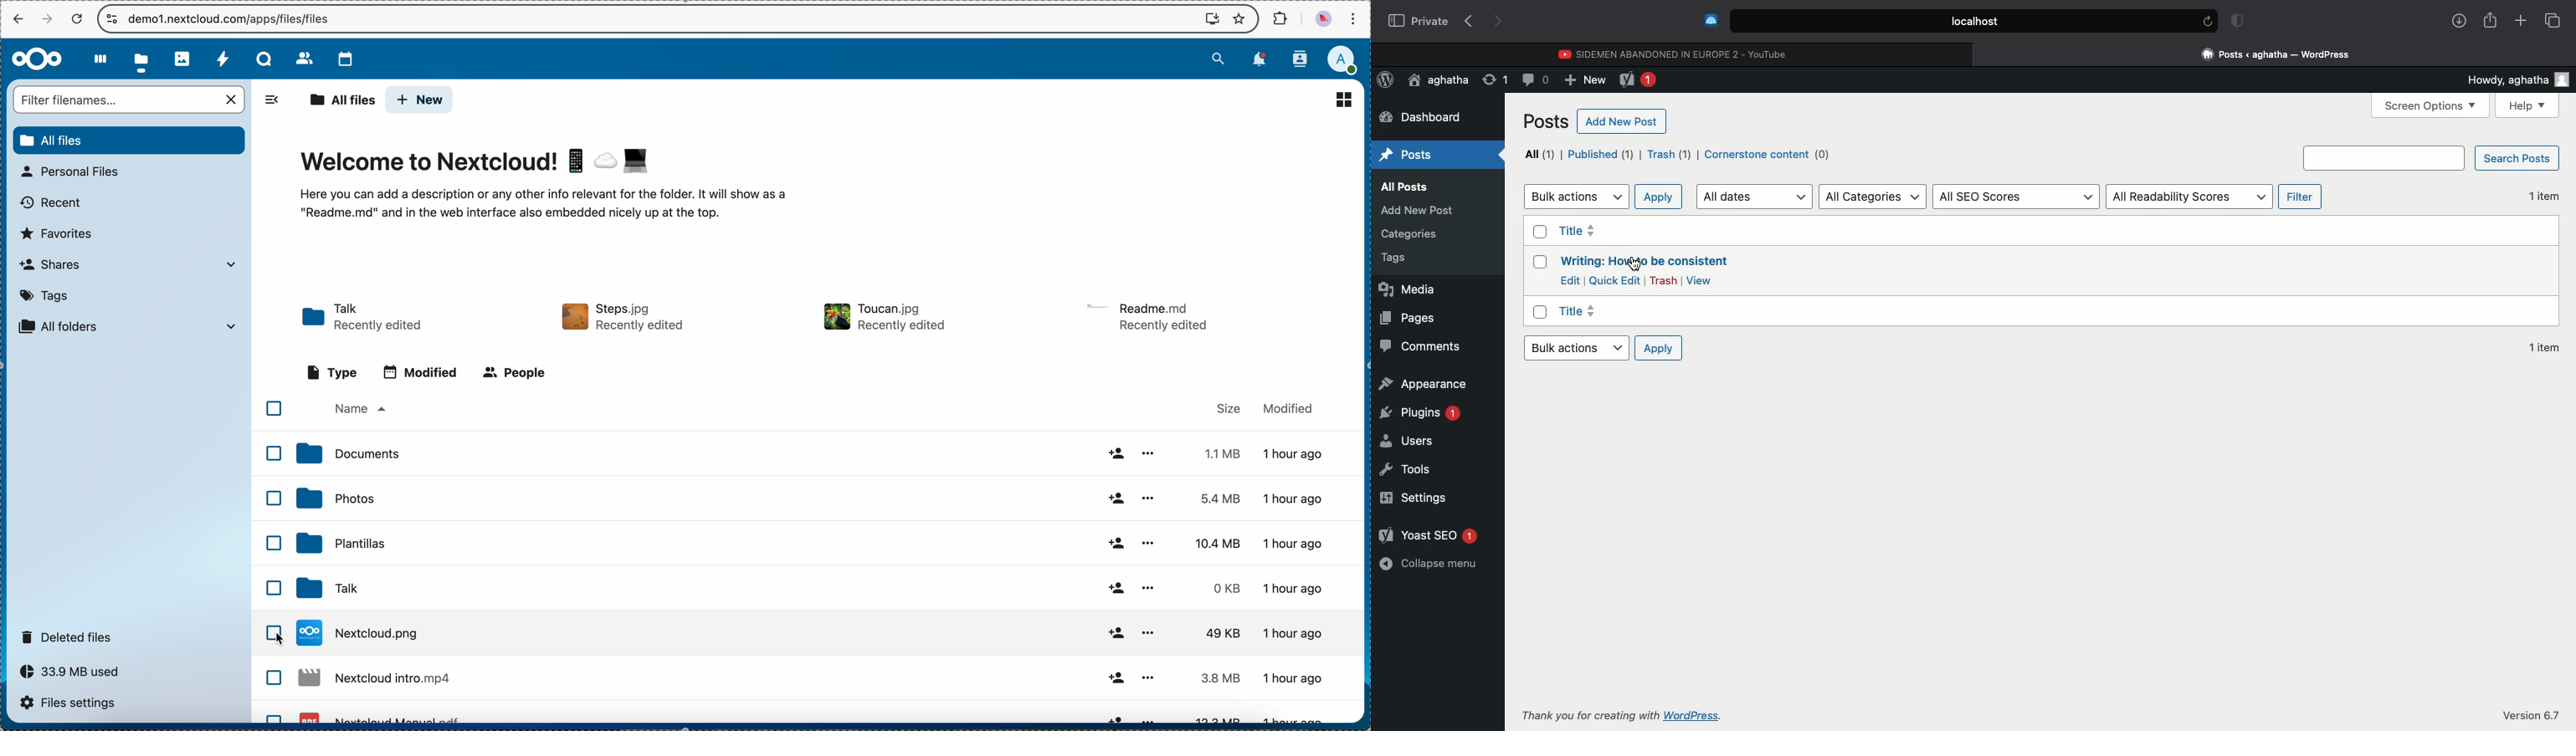 Image resolution: width=2576 pixels, height=756 pixels. I want to click on checkbox list, so click(274, 694).